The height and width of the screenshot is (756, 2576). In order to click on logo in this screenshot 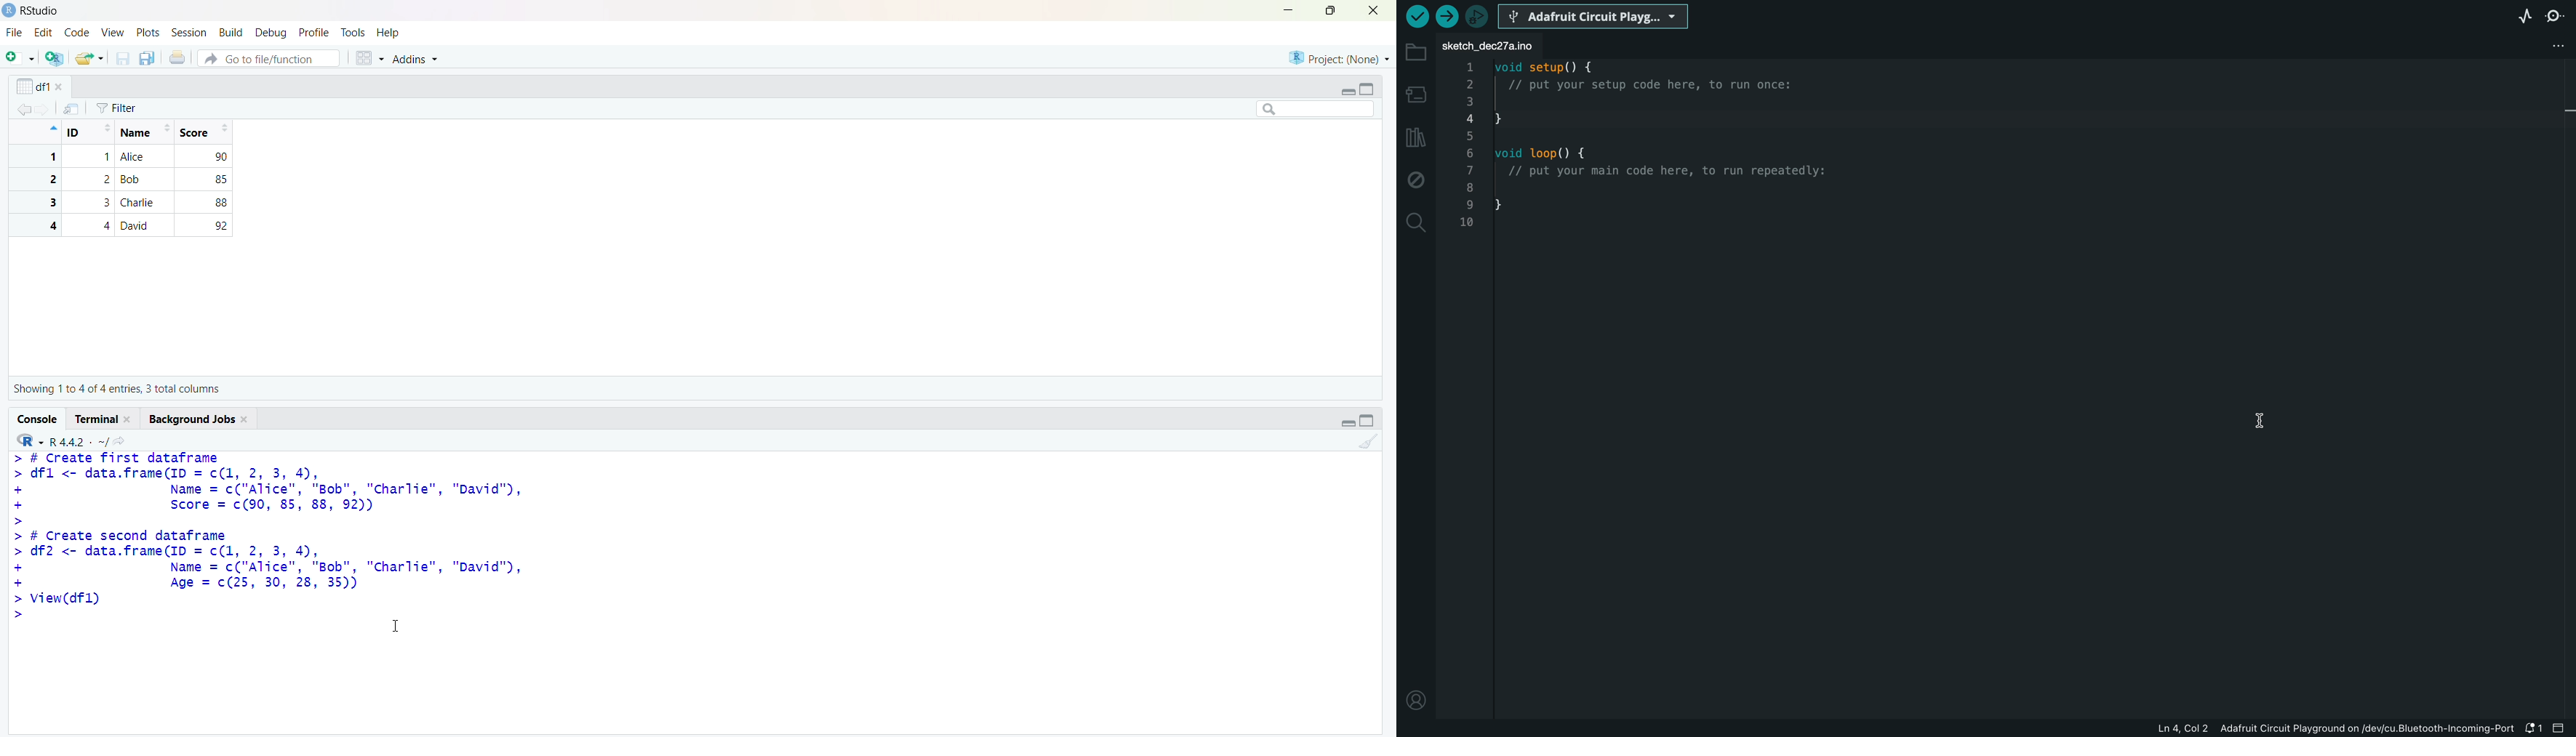, I will do `click(10, 11)`.